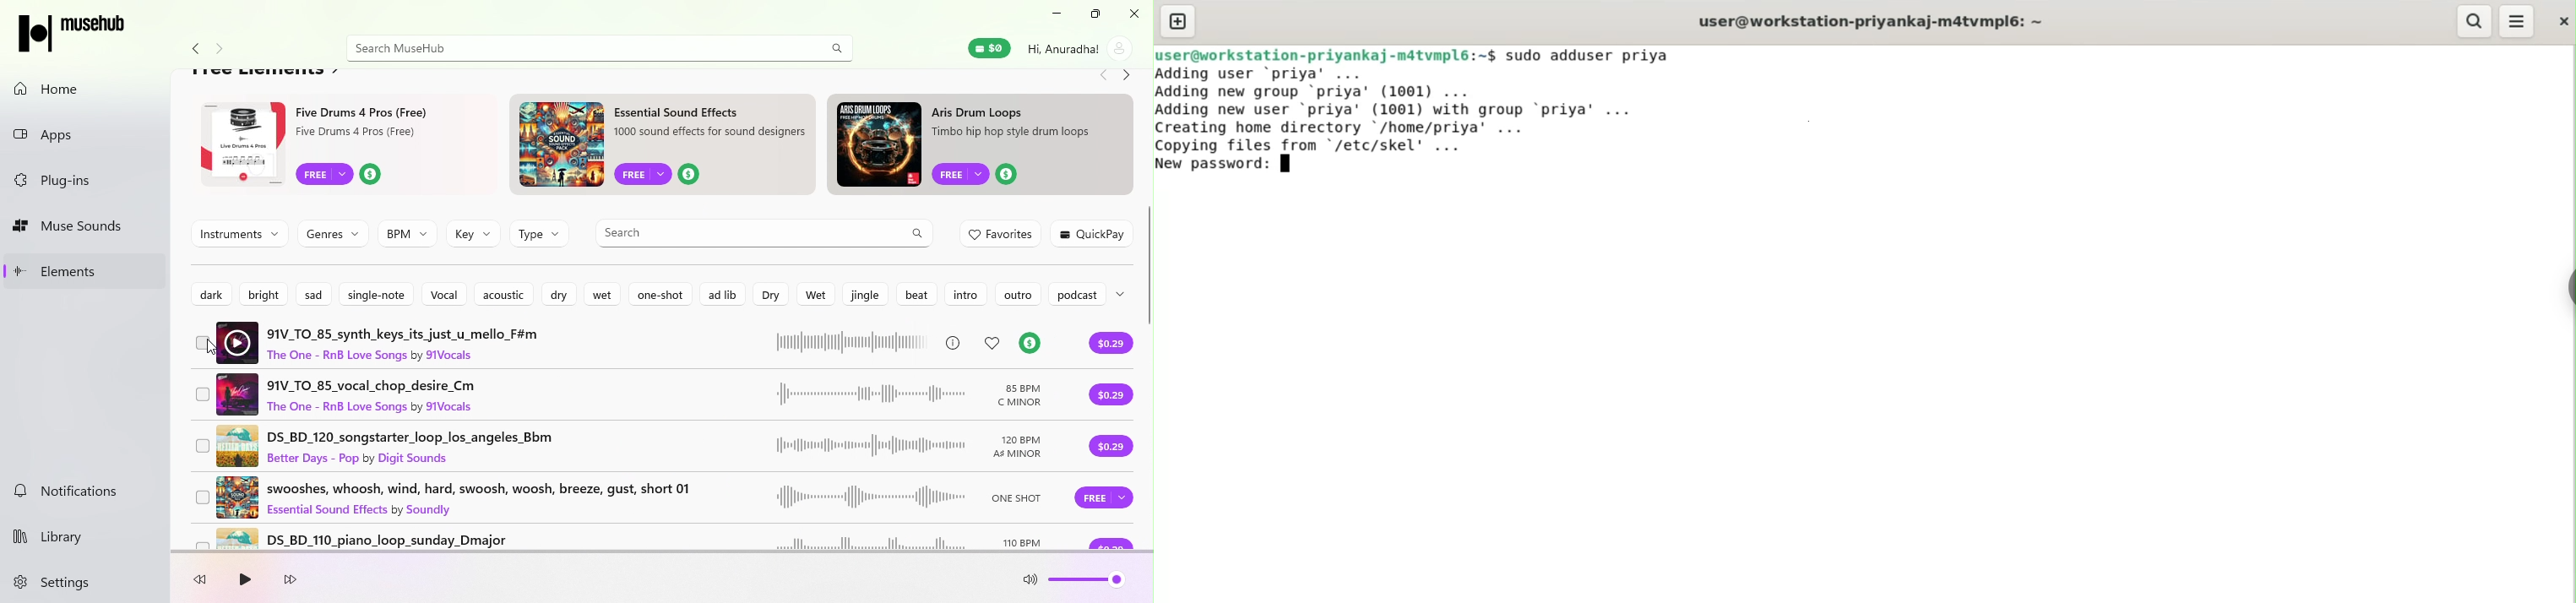  I want to click on MuseHub logo, so click(76, 32).